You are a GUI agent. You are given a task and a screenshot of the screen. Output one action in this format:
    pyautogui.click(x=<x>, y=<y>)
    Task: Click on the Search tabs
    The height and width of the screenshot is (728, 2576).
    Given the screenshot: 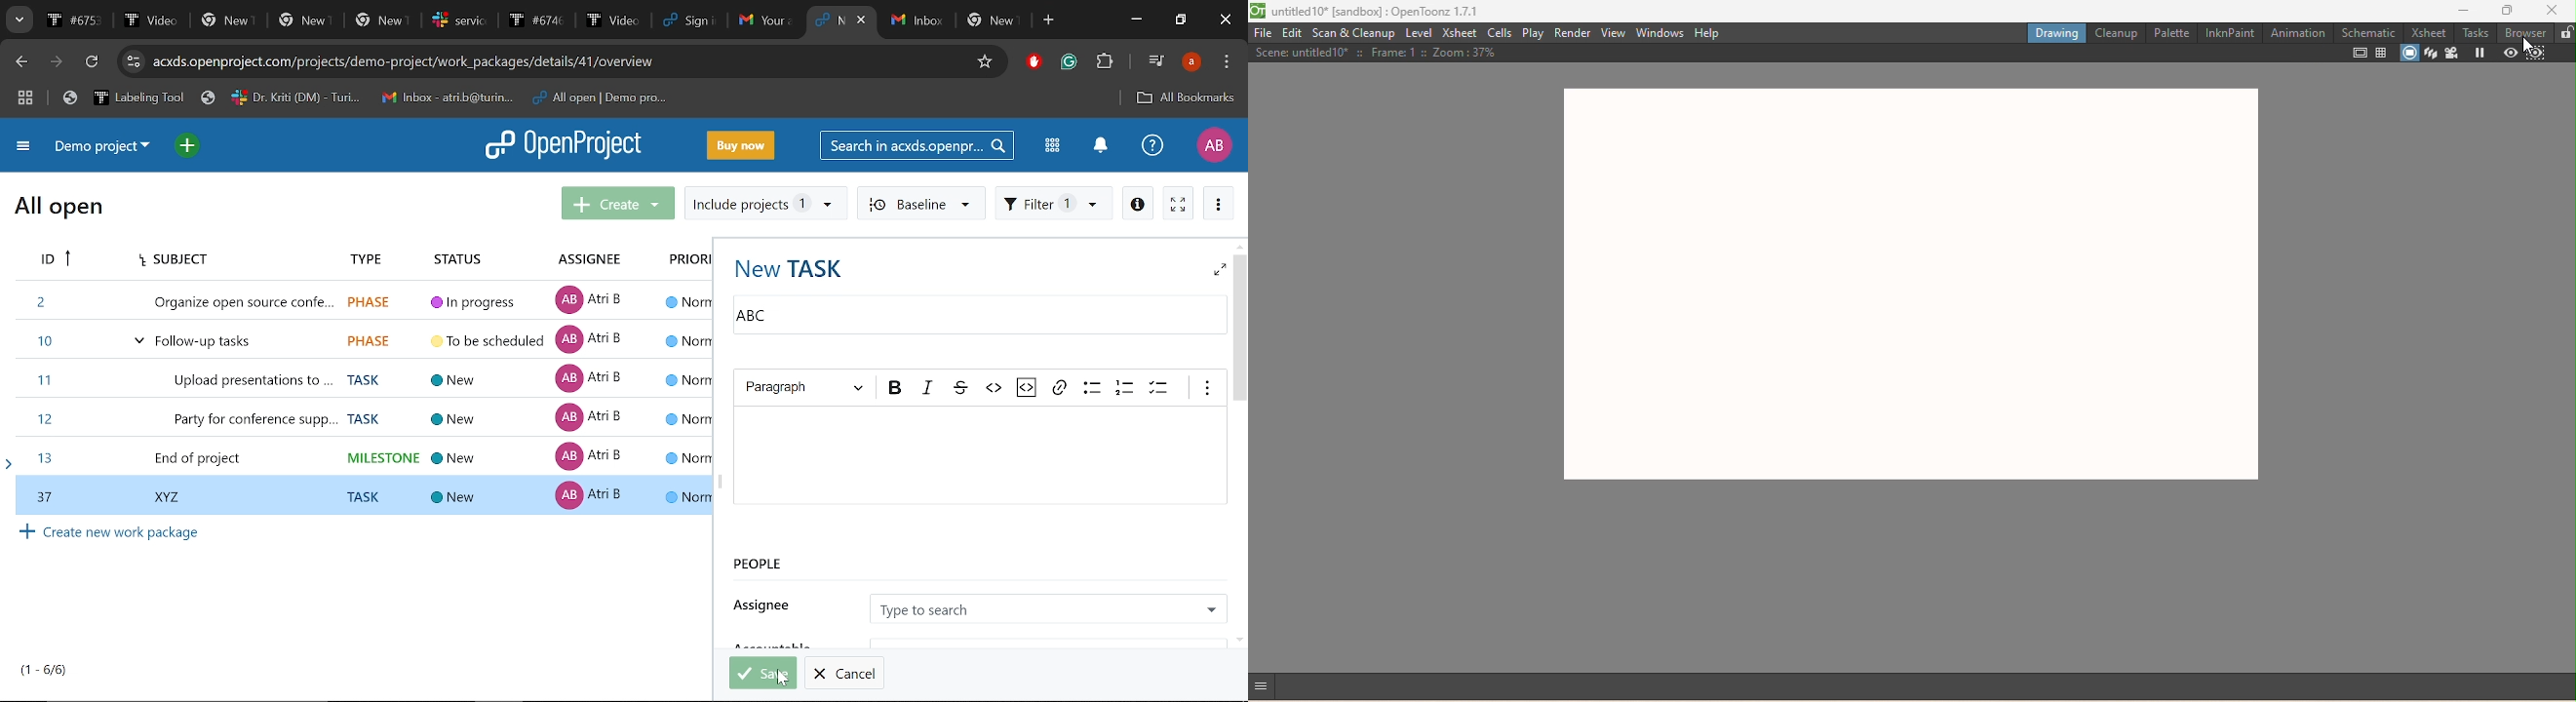 What is the action you would take?
    pyautogui.click(x=18, y=20)
    